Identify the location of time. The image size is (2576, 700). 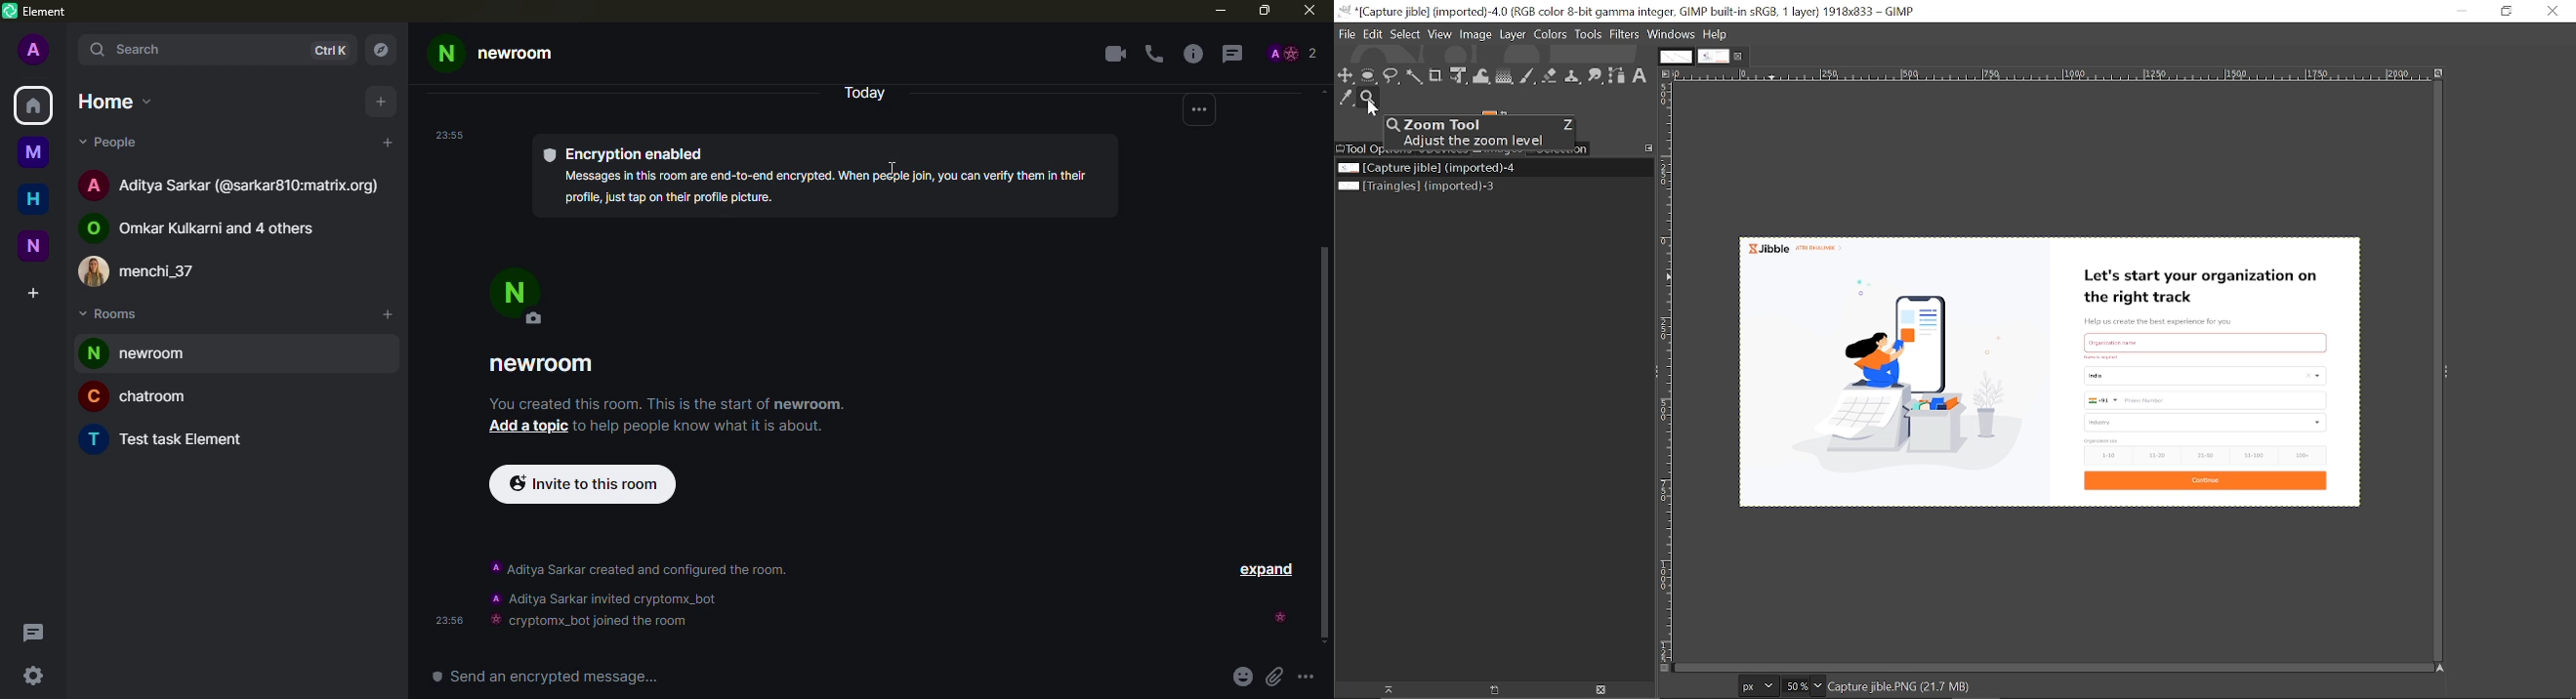
(443, 620).